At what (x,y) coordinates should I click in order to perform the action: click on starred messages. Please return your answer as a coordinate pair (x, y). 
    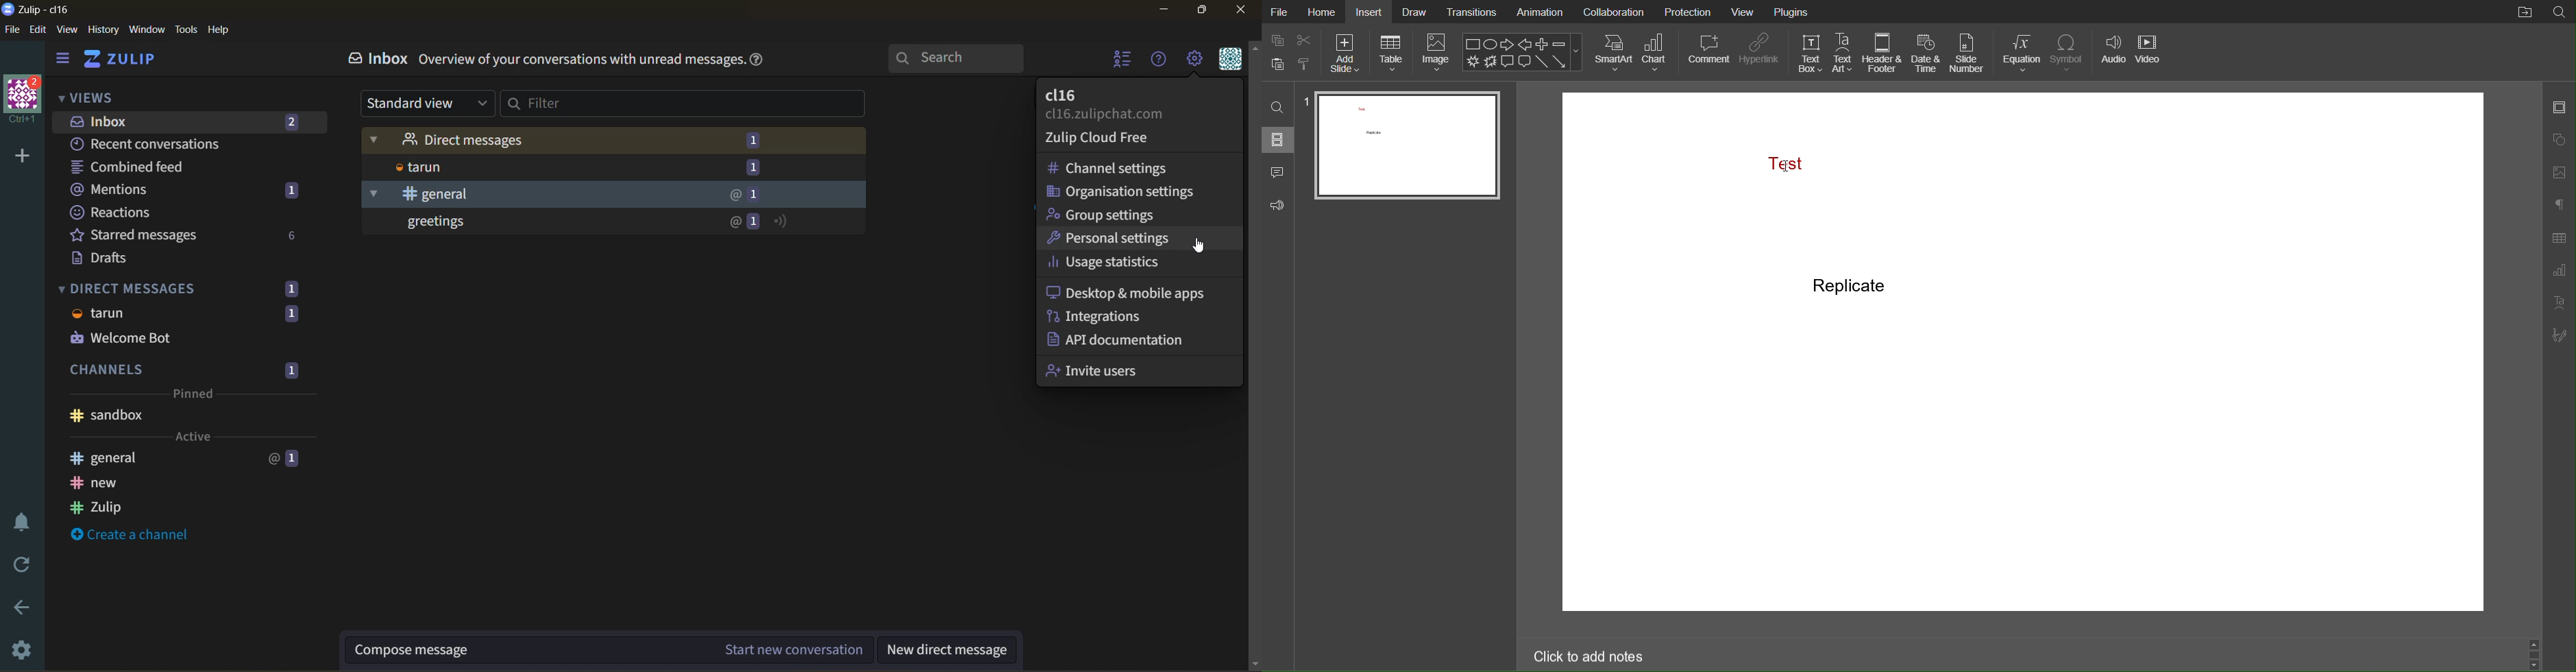
    Looking at the image, I should click on (192, 235).